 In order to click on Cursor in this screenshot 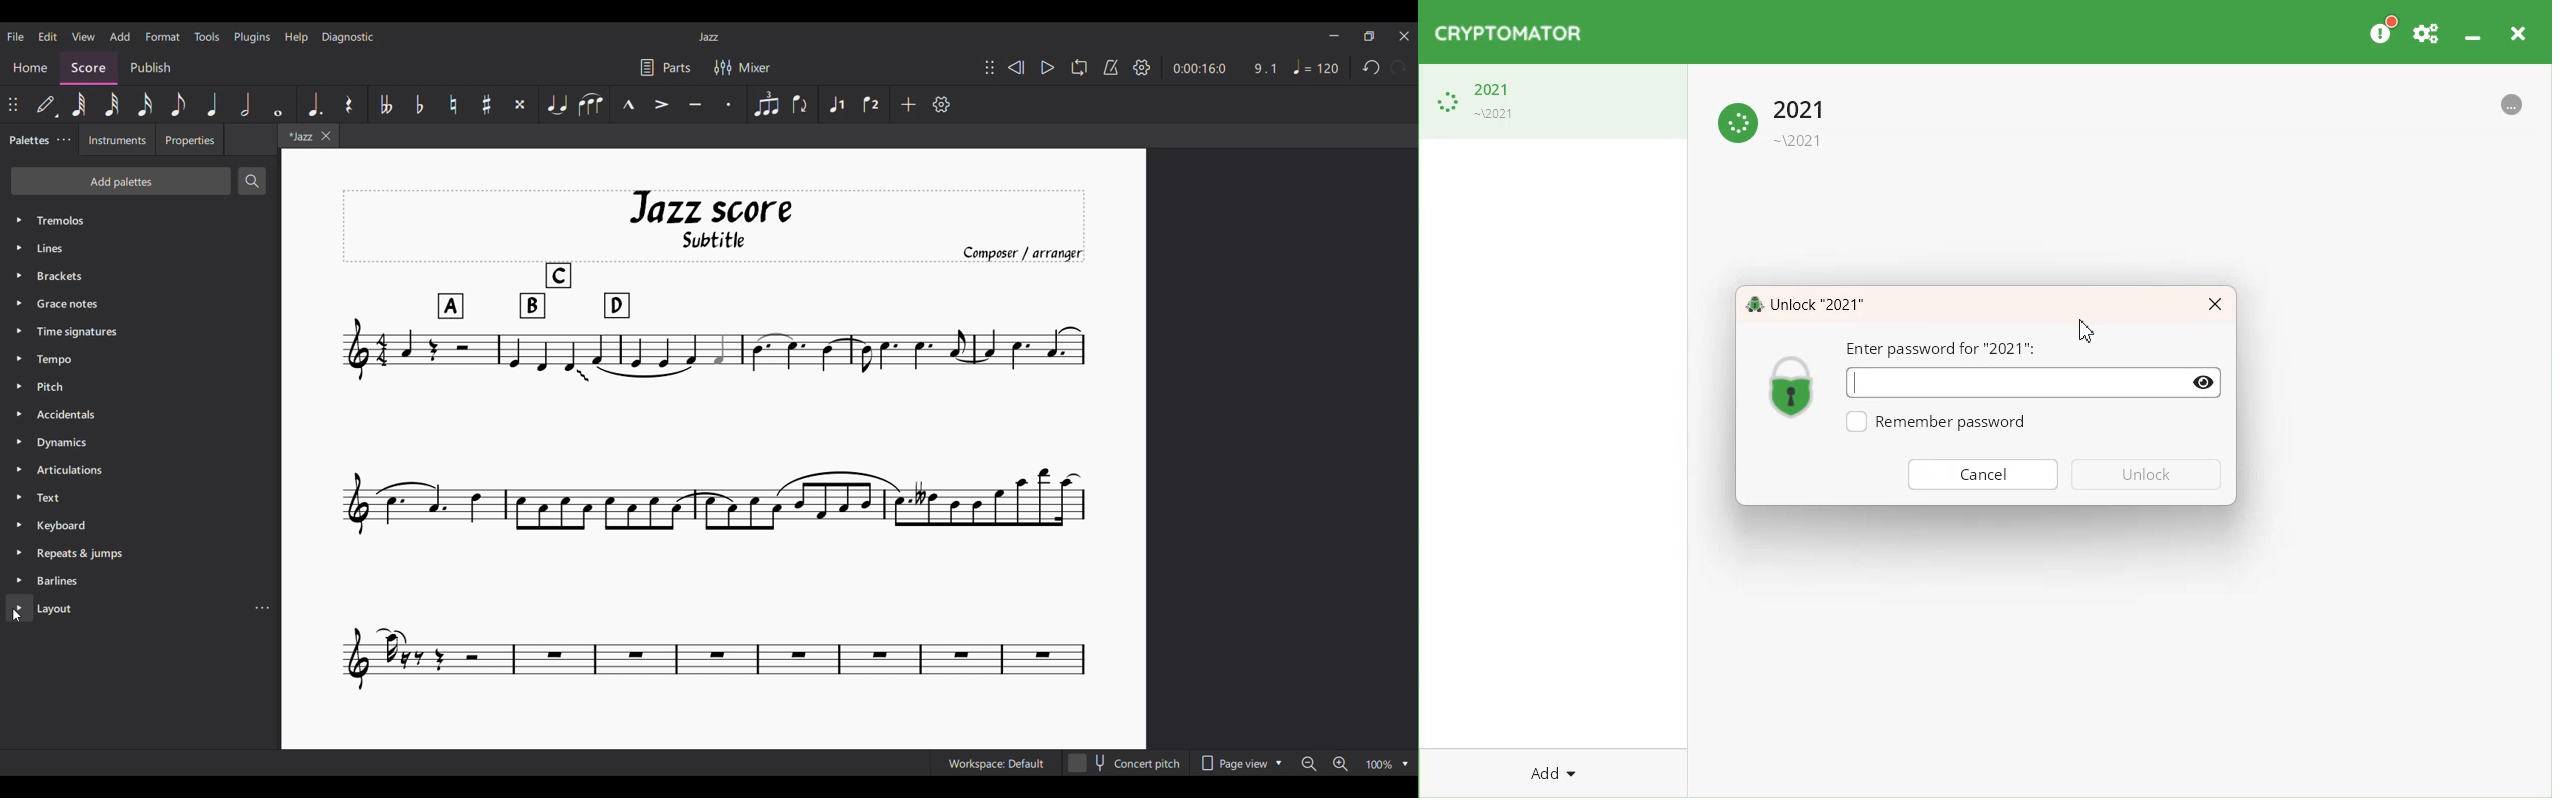, I will do `click(17, 615)`.